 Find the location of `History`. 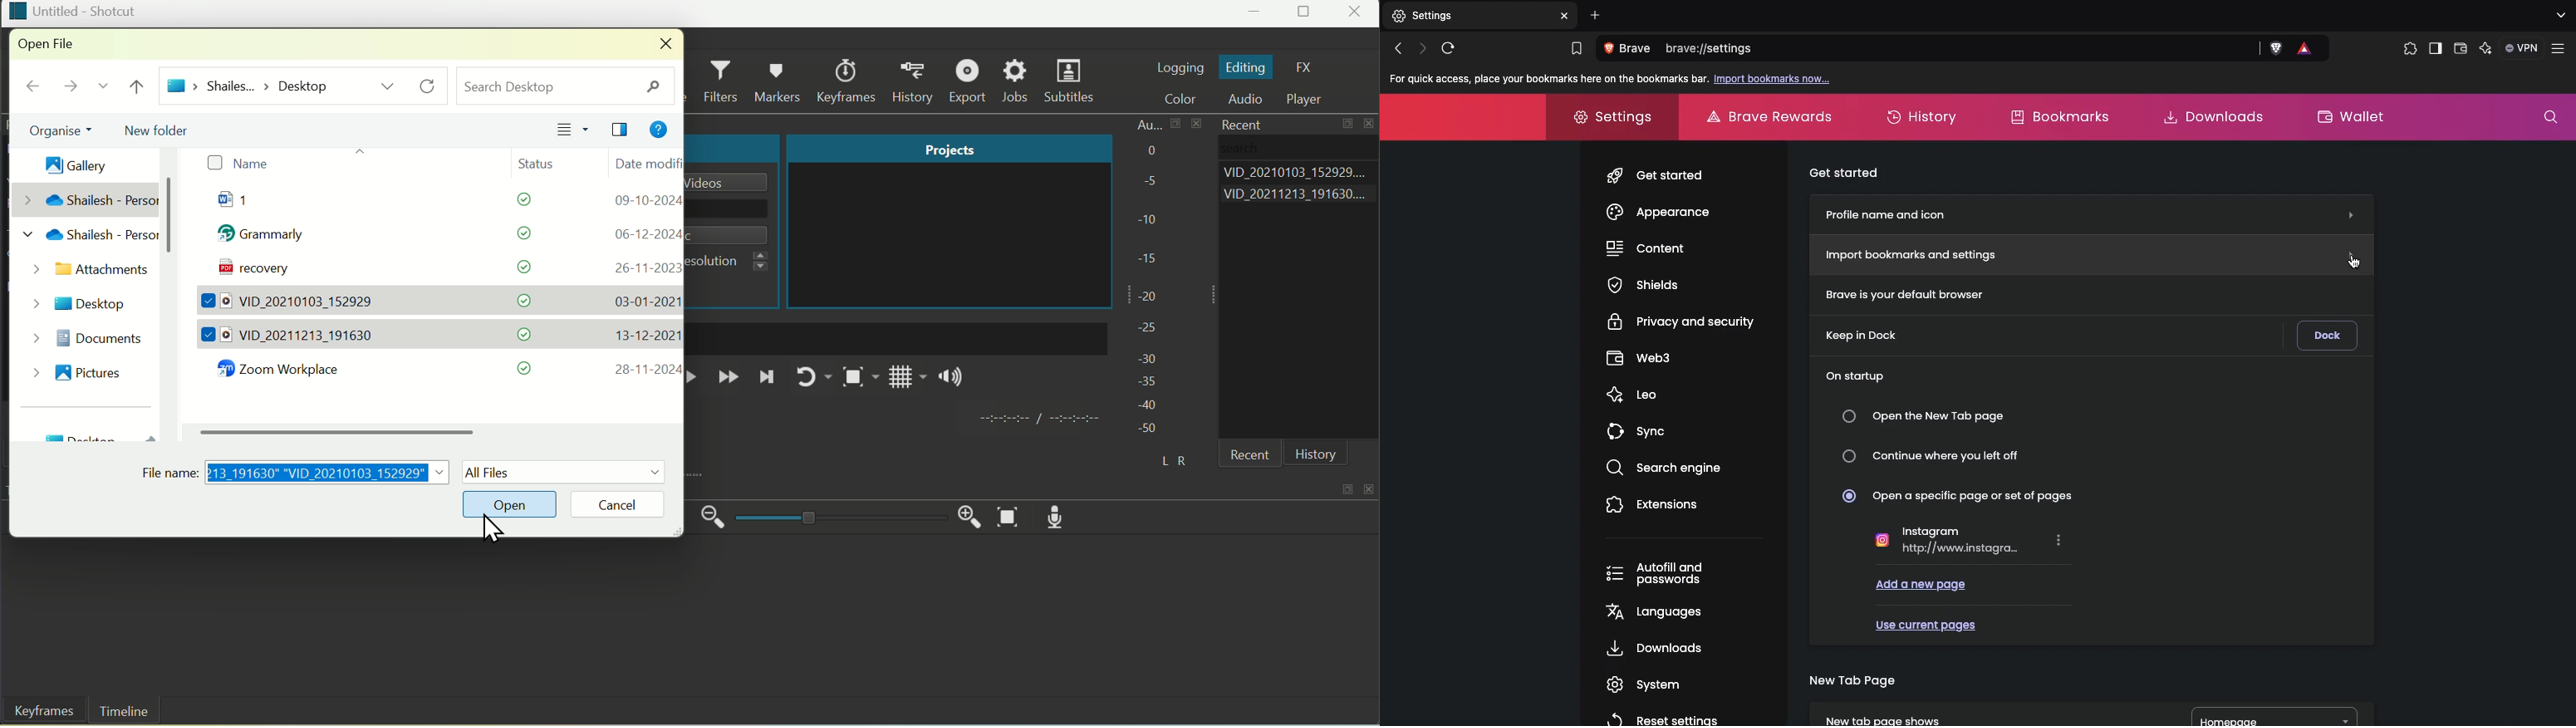

History is located at coordinates (1316, 454).